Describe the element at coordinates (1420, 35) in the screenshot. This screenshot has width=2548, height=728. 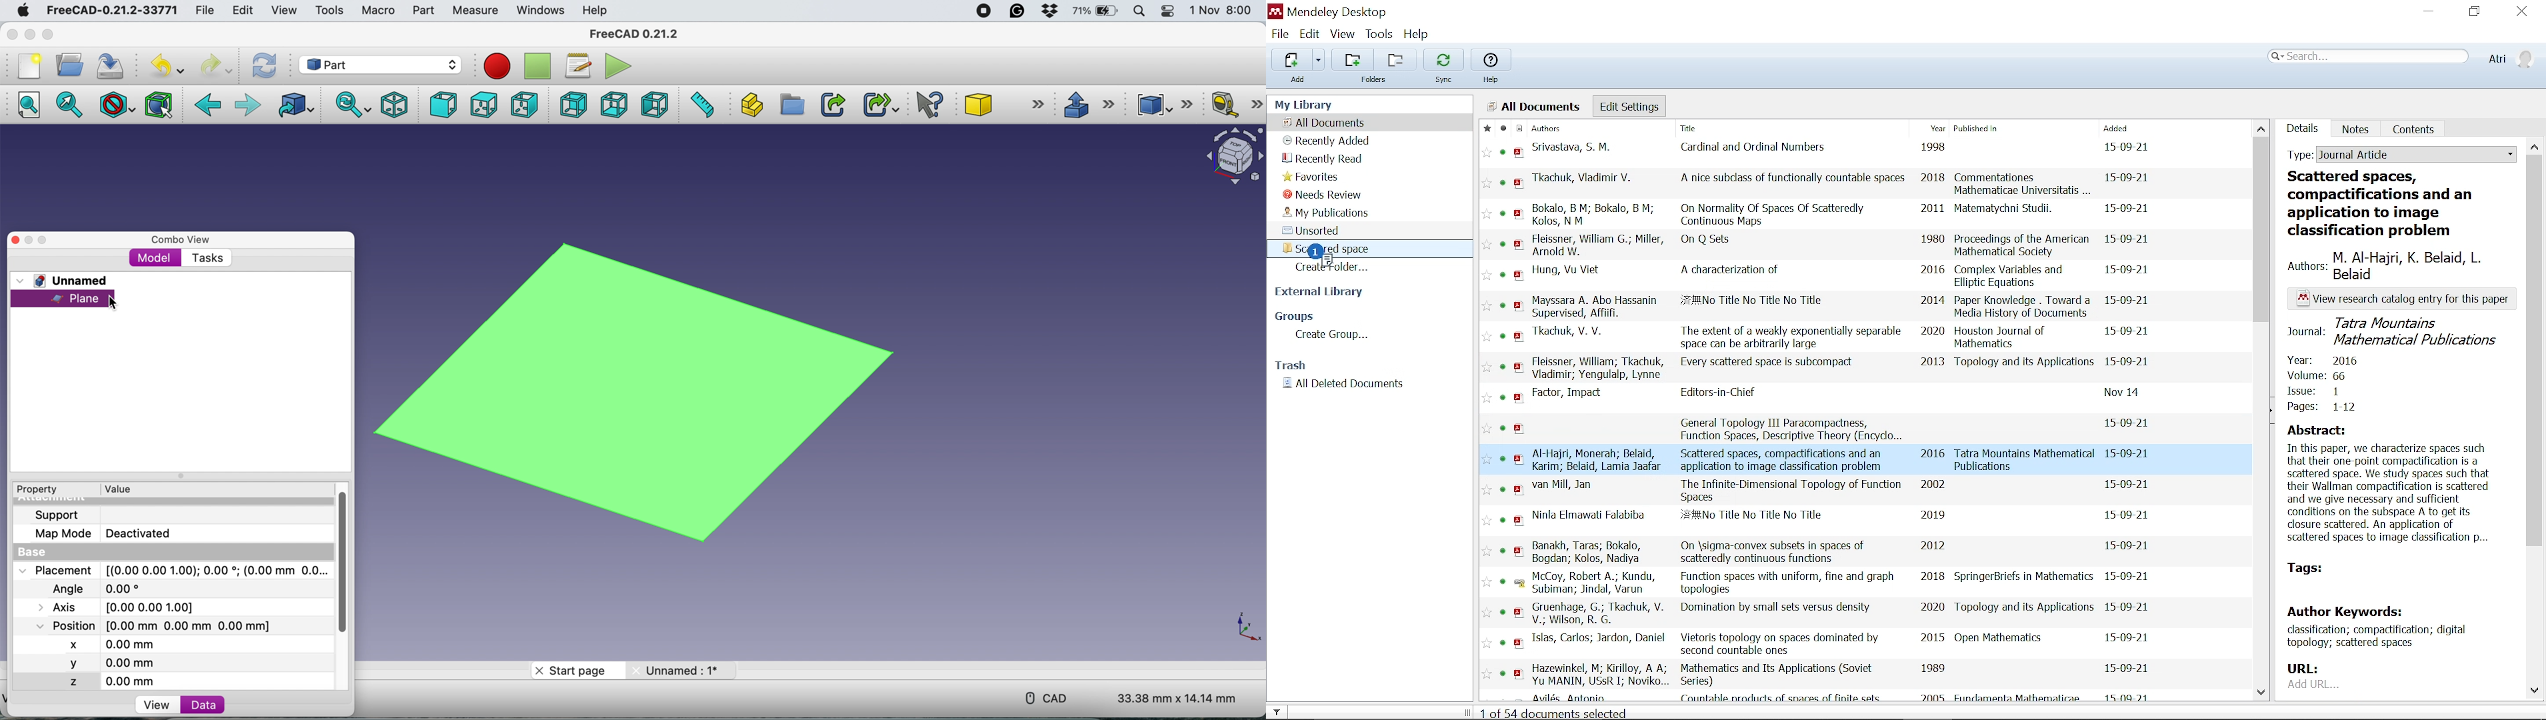
I see `Help` at that location.